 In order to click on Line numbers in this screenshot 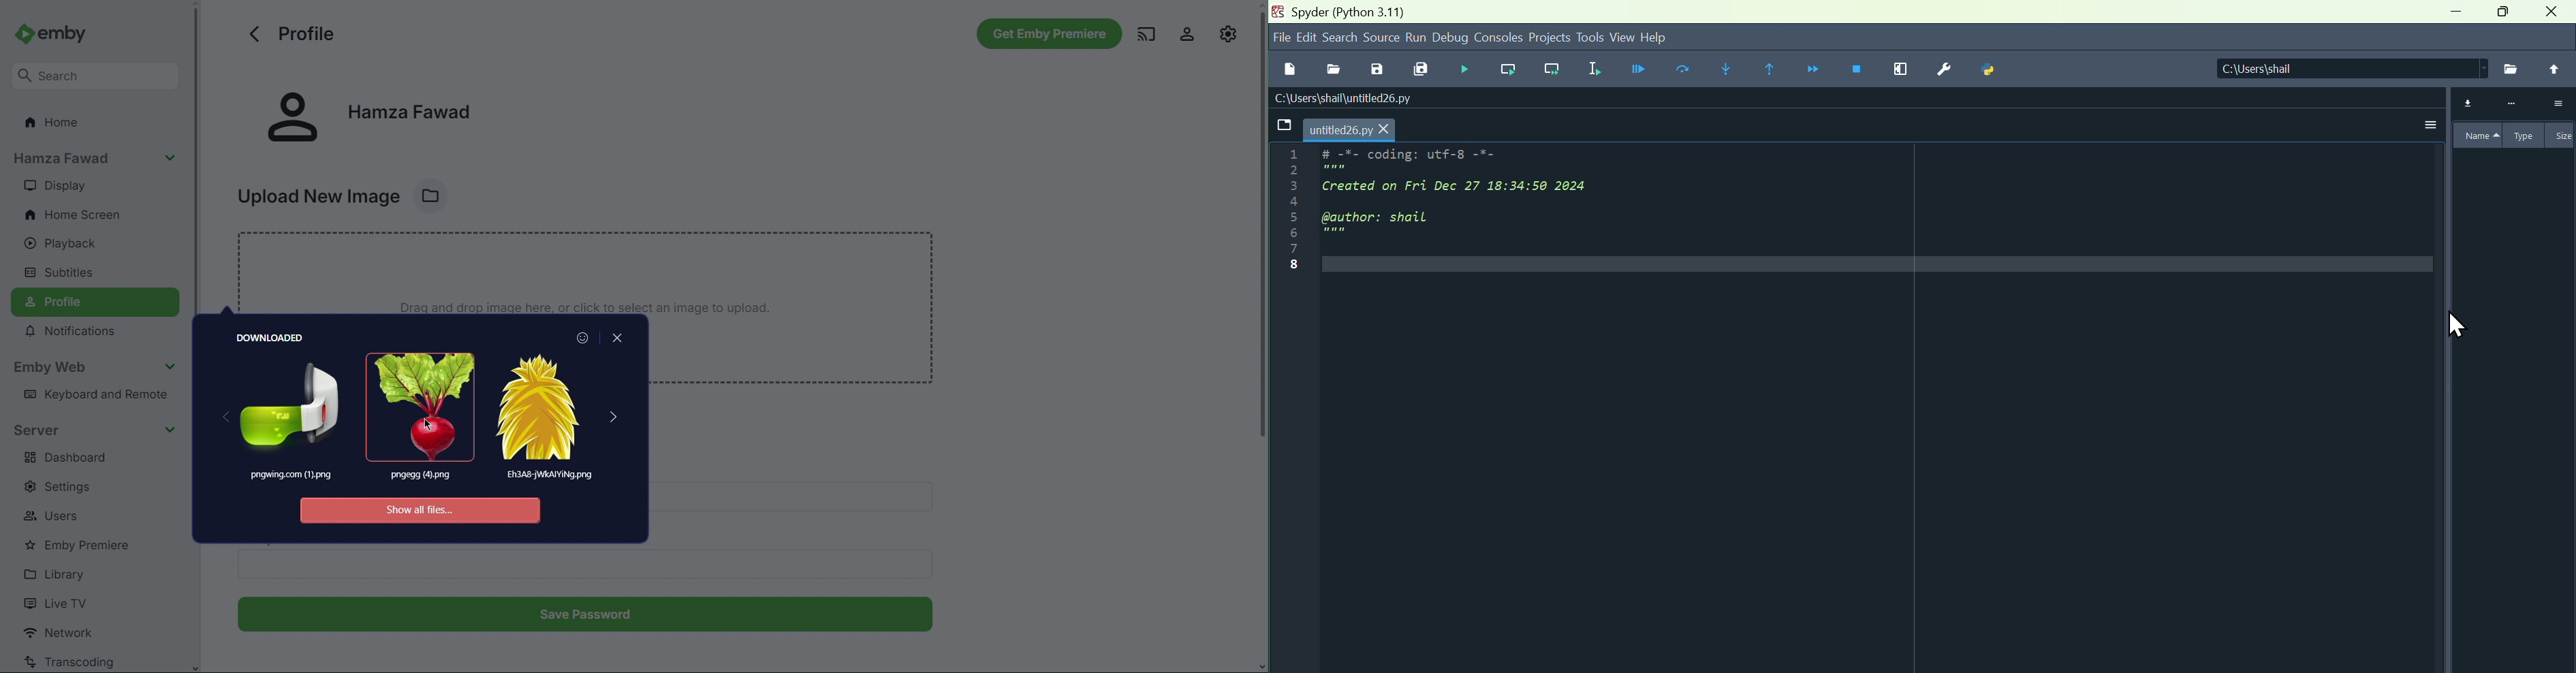, I will do `click(1285, 216)`.